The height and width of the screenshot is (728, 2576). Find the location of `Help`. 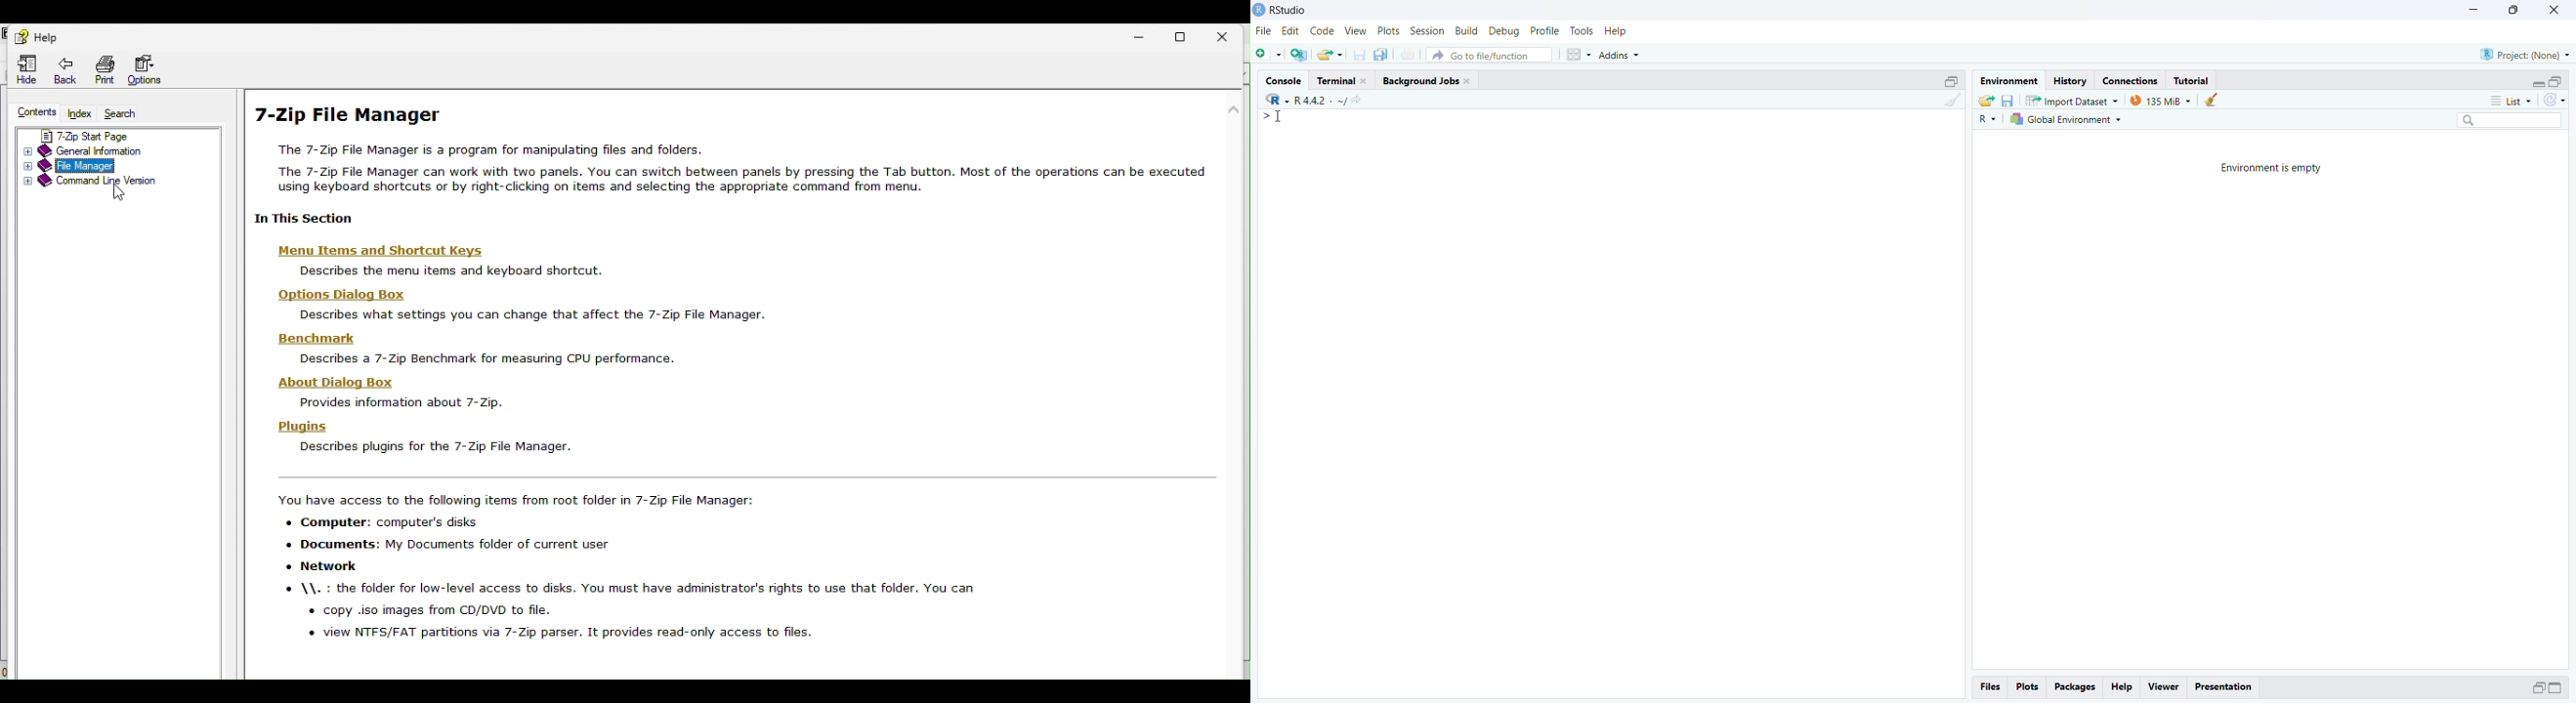

Help is located at coordinates (2124, 687).